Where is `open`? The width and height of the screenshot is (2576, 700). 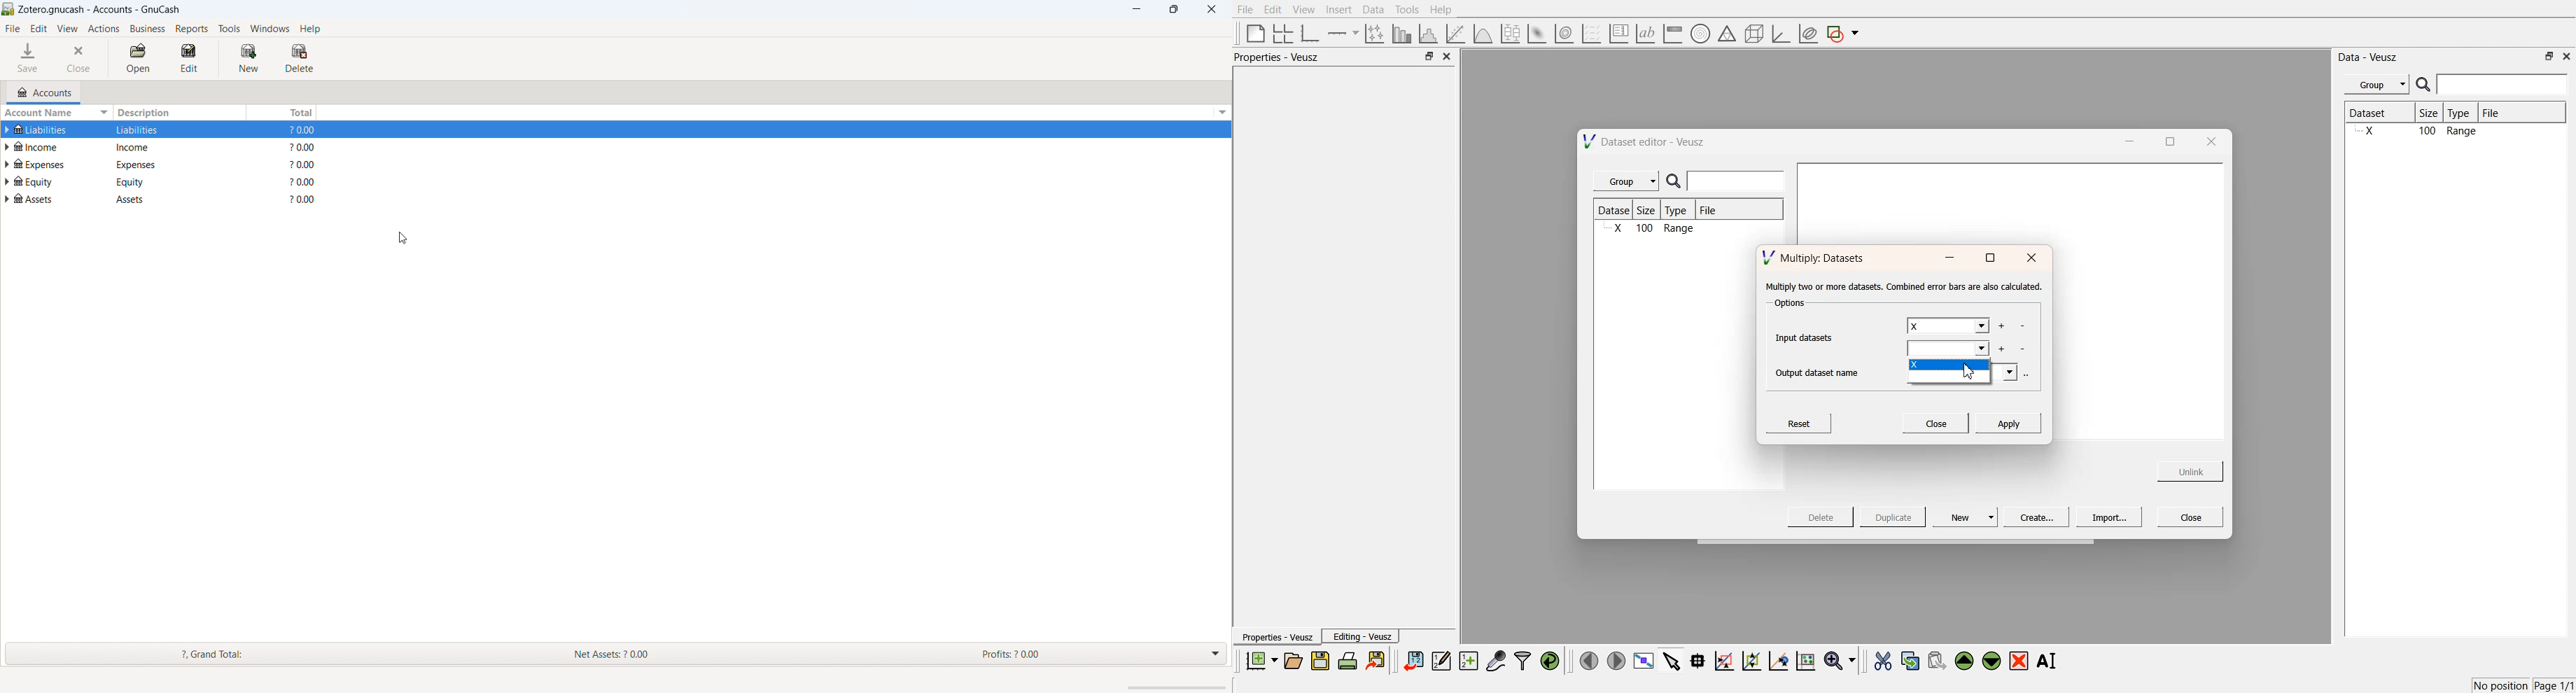
open is located at coordinates (1293, 661).